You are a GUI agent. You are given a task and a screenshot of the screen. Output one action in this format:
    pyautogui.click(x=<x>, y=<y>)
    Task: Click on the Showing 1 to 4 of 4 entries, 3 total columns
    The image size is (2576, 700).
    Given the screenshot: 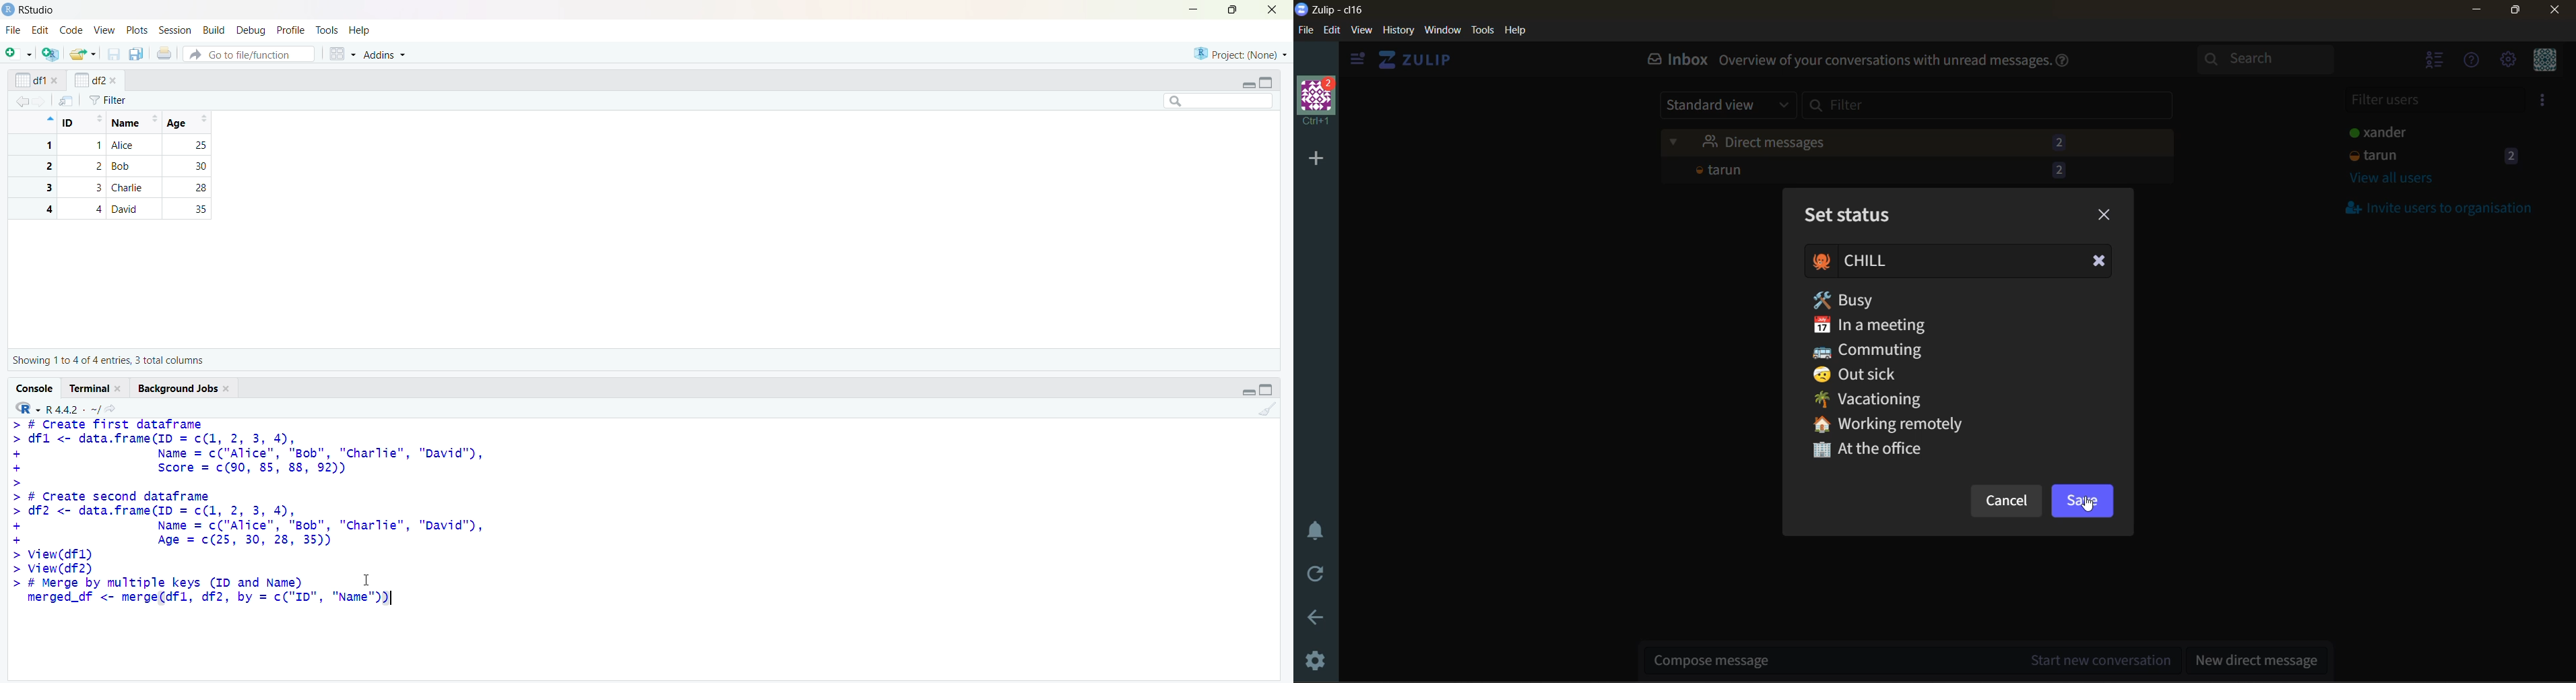 What is the action you would take?
    pyautogui.click(x=108, y=360)
    